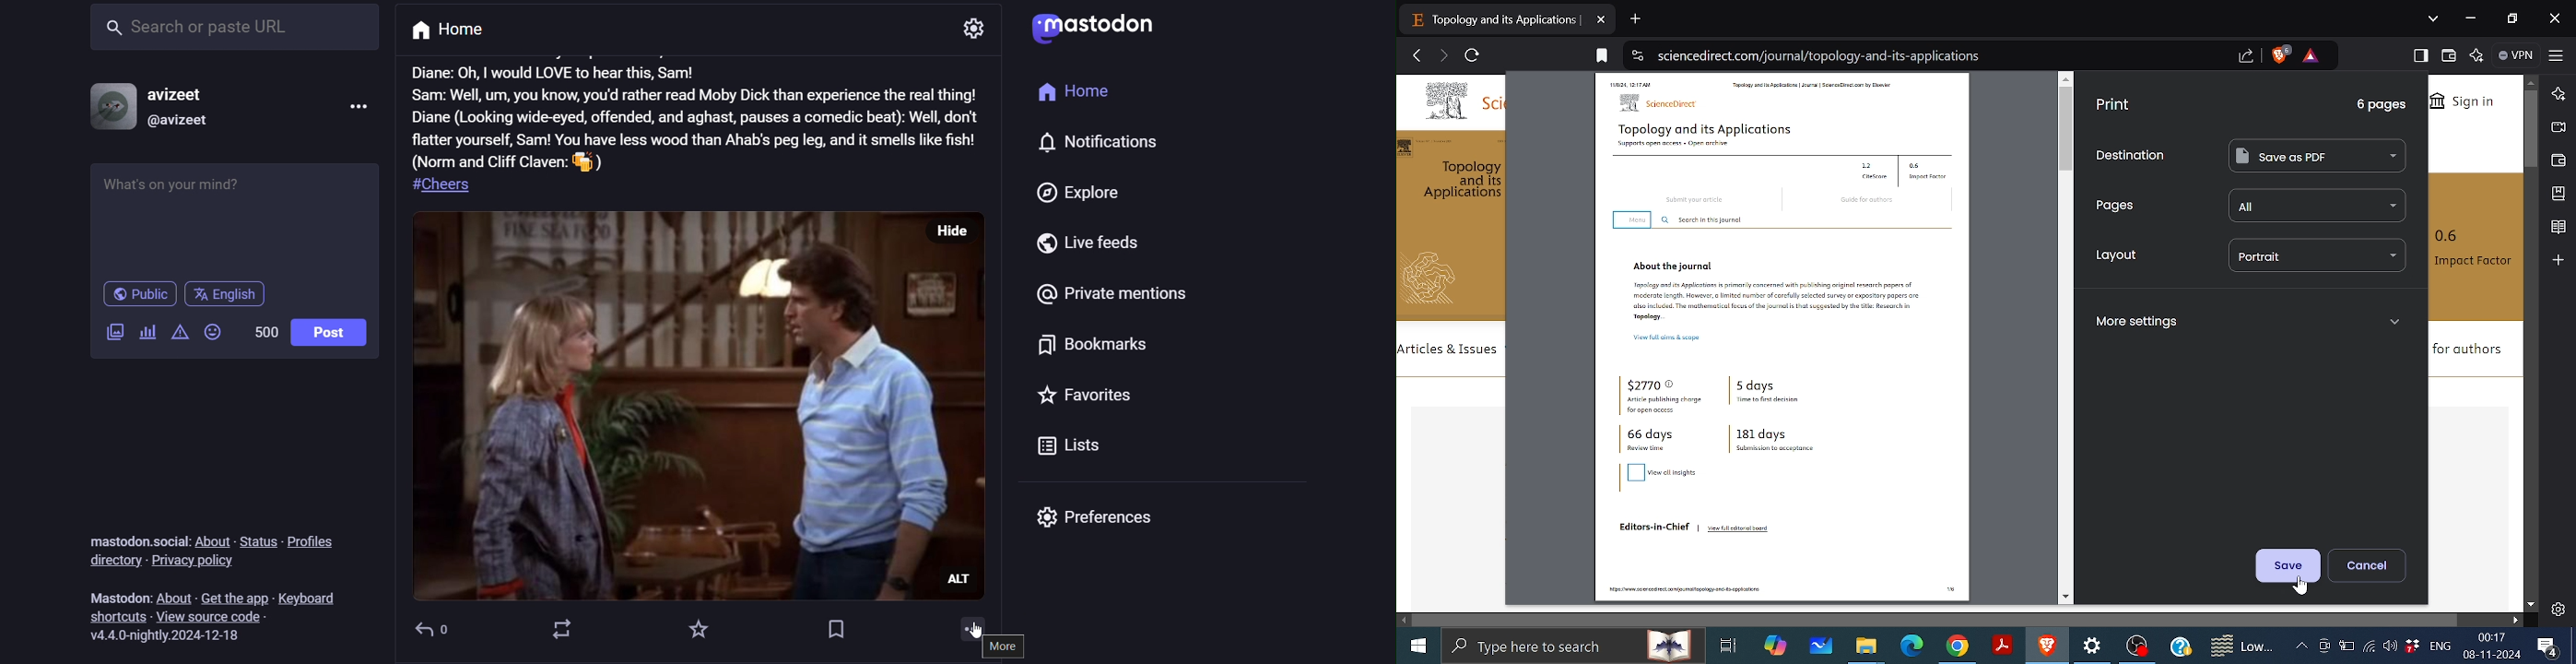 This screenshot has width=2576, height=672. Describe the element at coordinates (211, 617) in the screenshot. I see `view source code` at that location.